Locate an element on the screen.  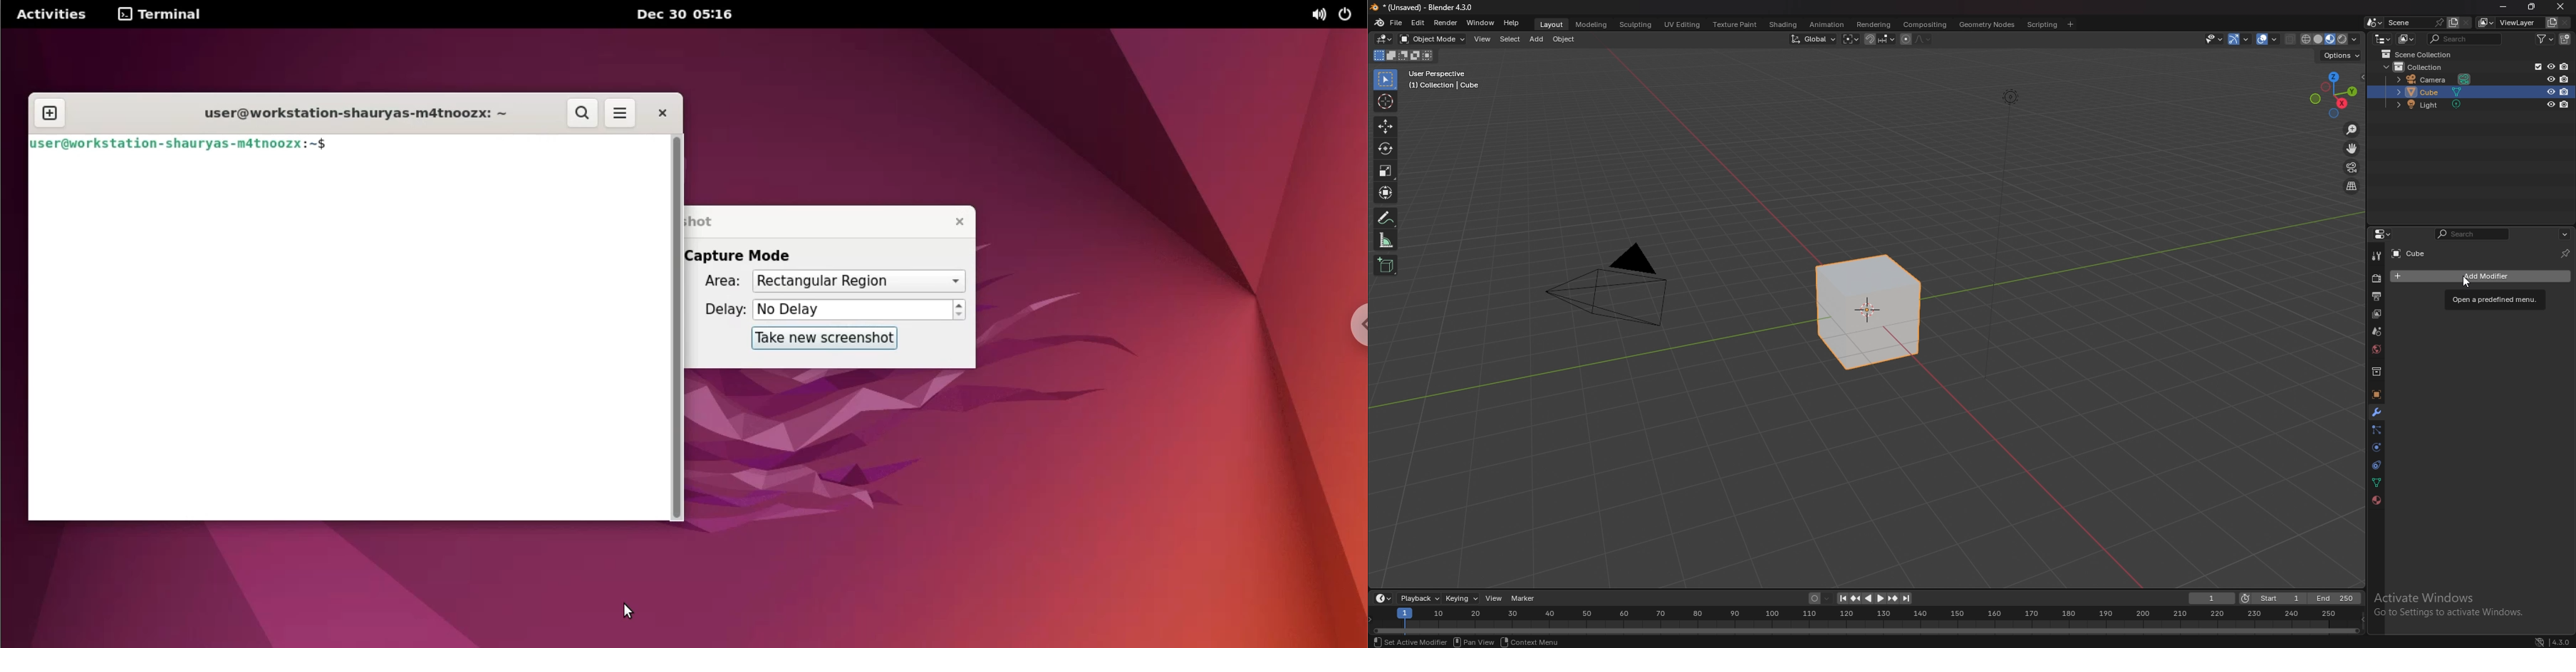
title is located at coordinates (1422, 8).